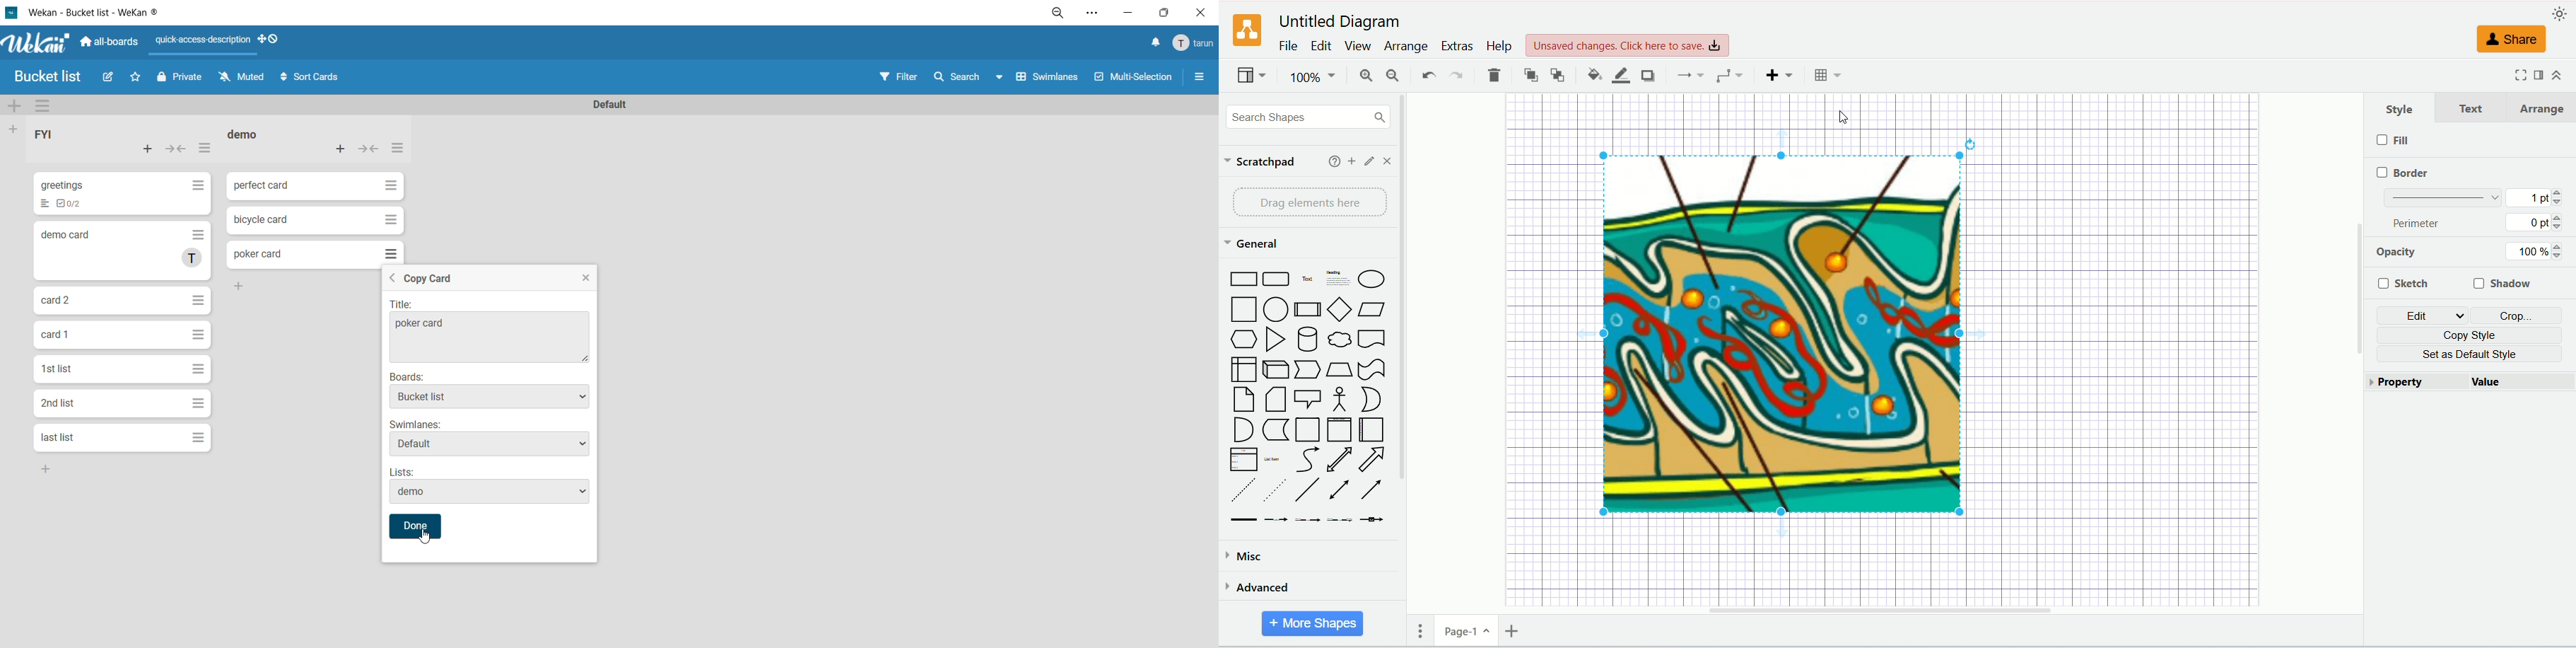 This screenshot has height=672, width=2576. I want to click on T, so click(190, 259).